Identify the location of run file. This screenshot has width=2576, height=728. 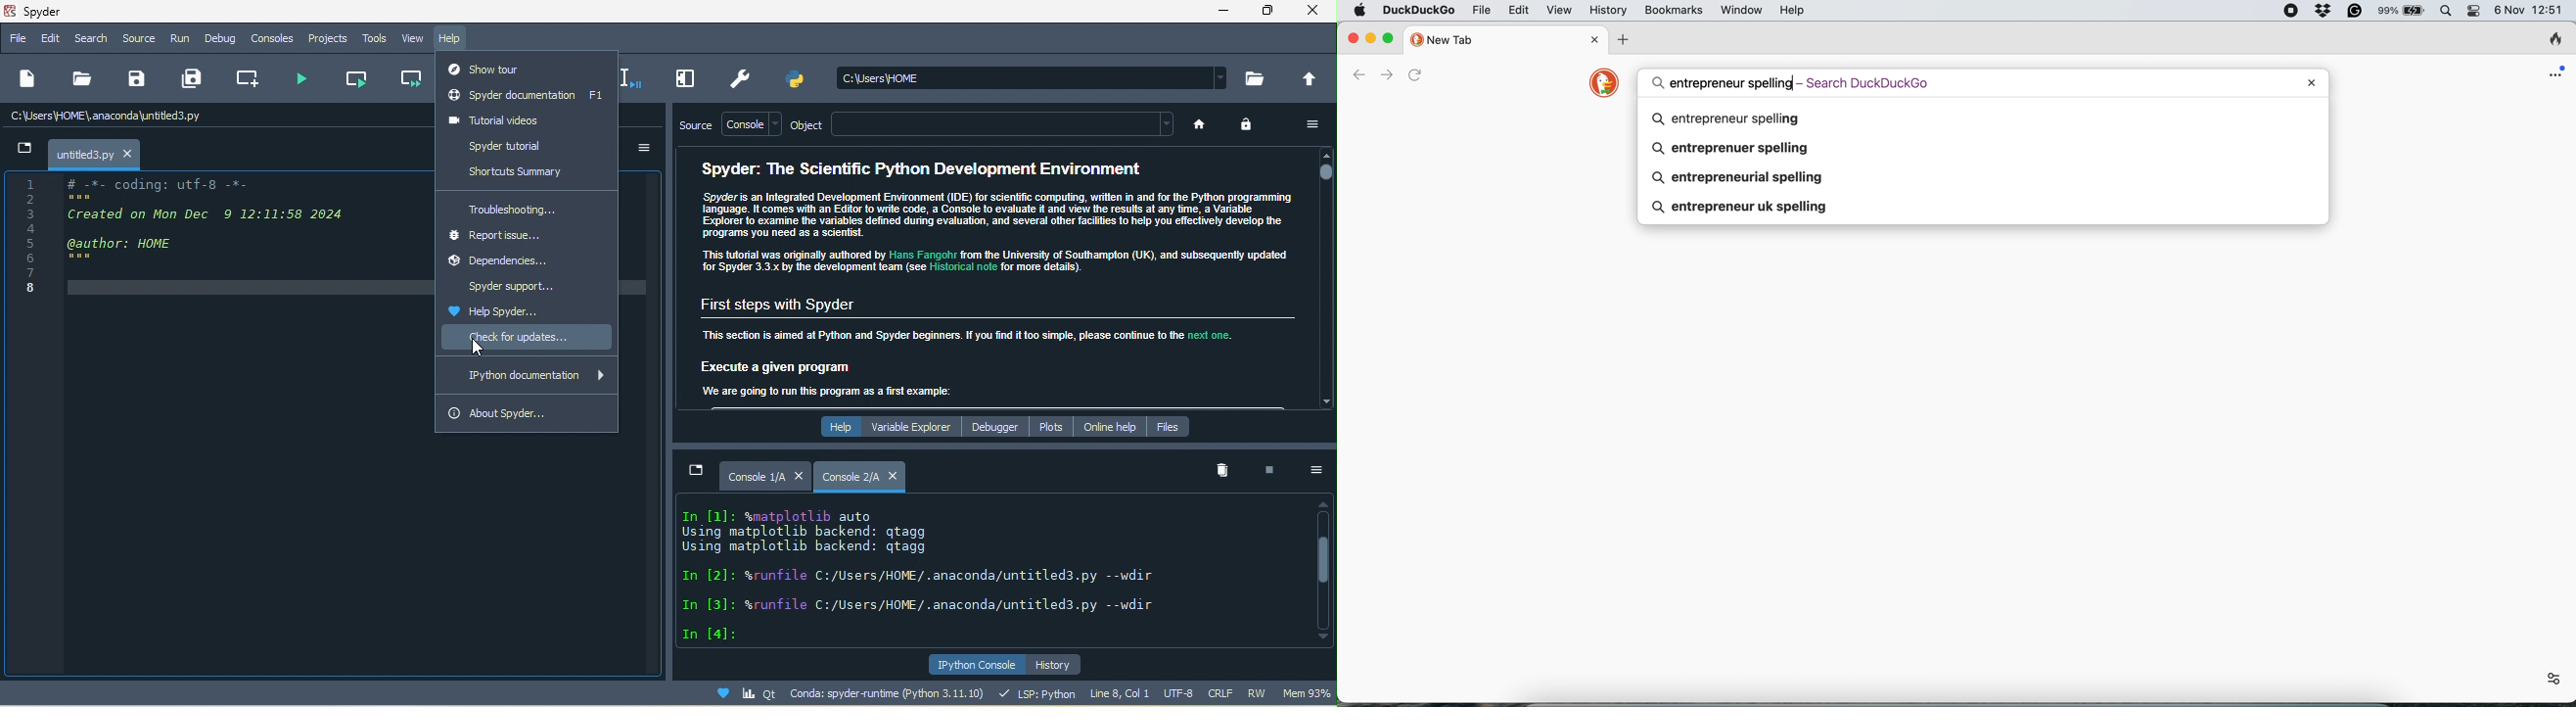
(305, 77).